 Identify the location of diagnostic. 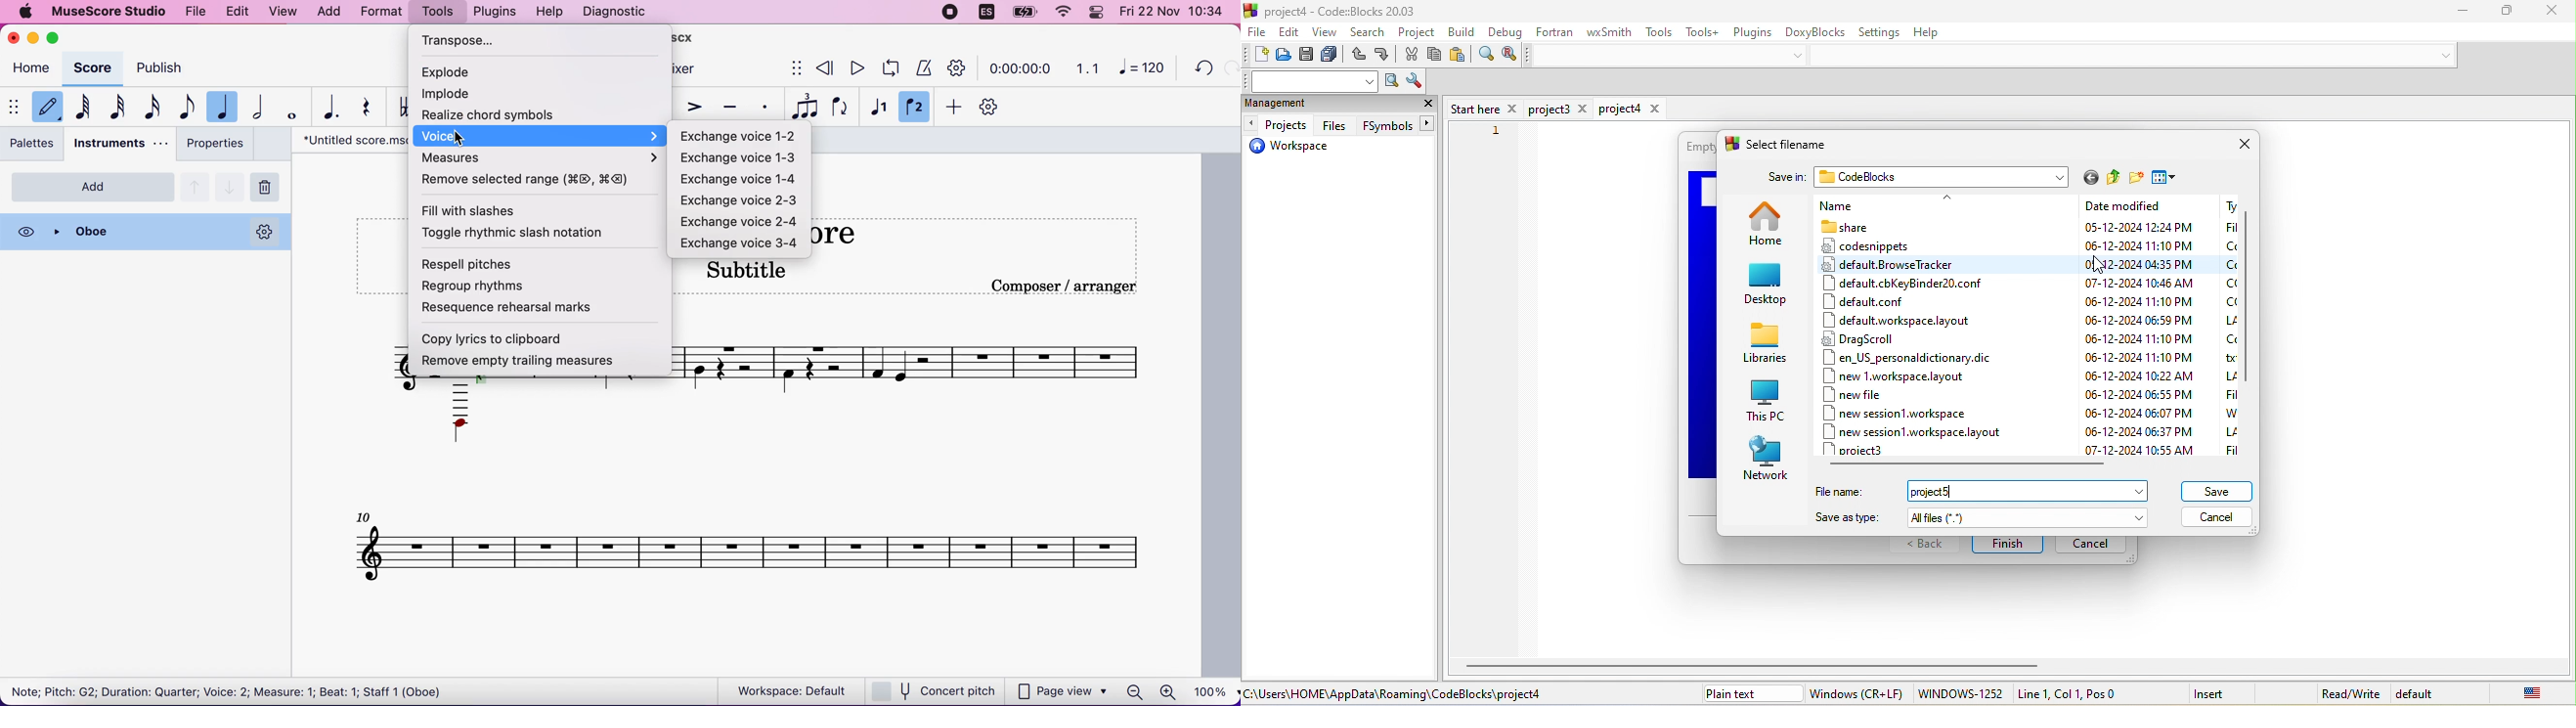
(621, 12).